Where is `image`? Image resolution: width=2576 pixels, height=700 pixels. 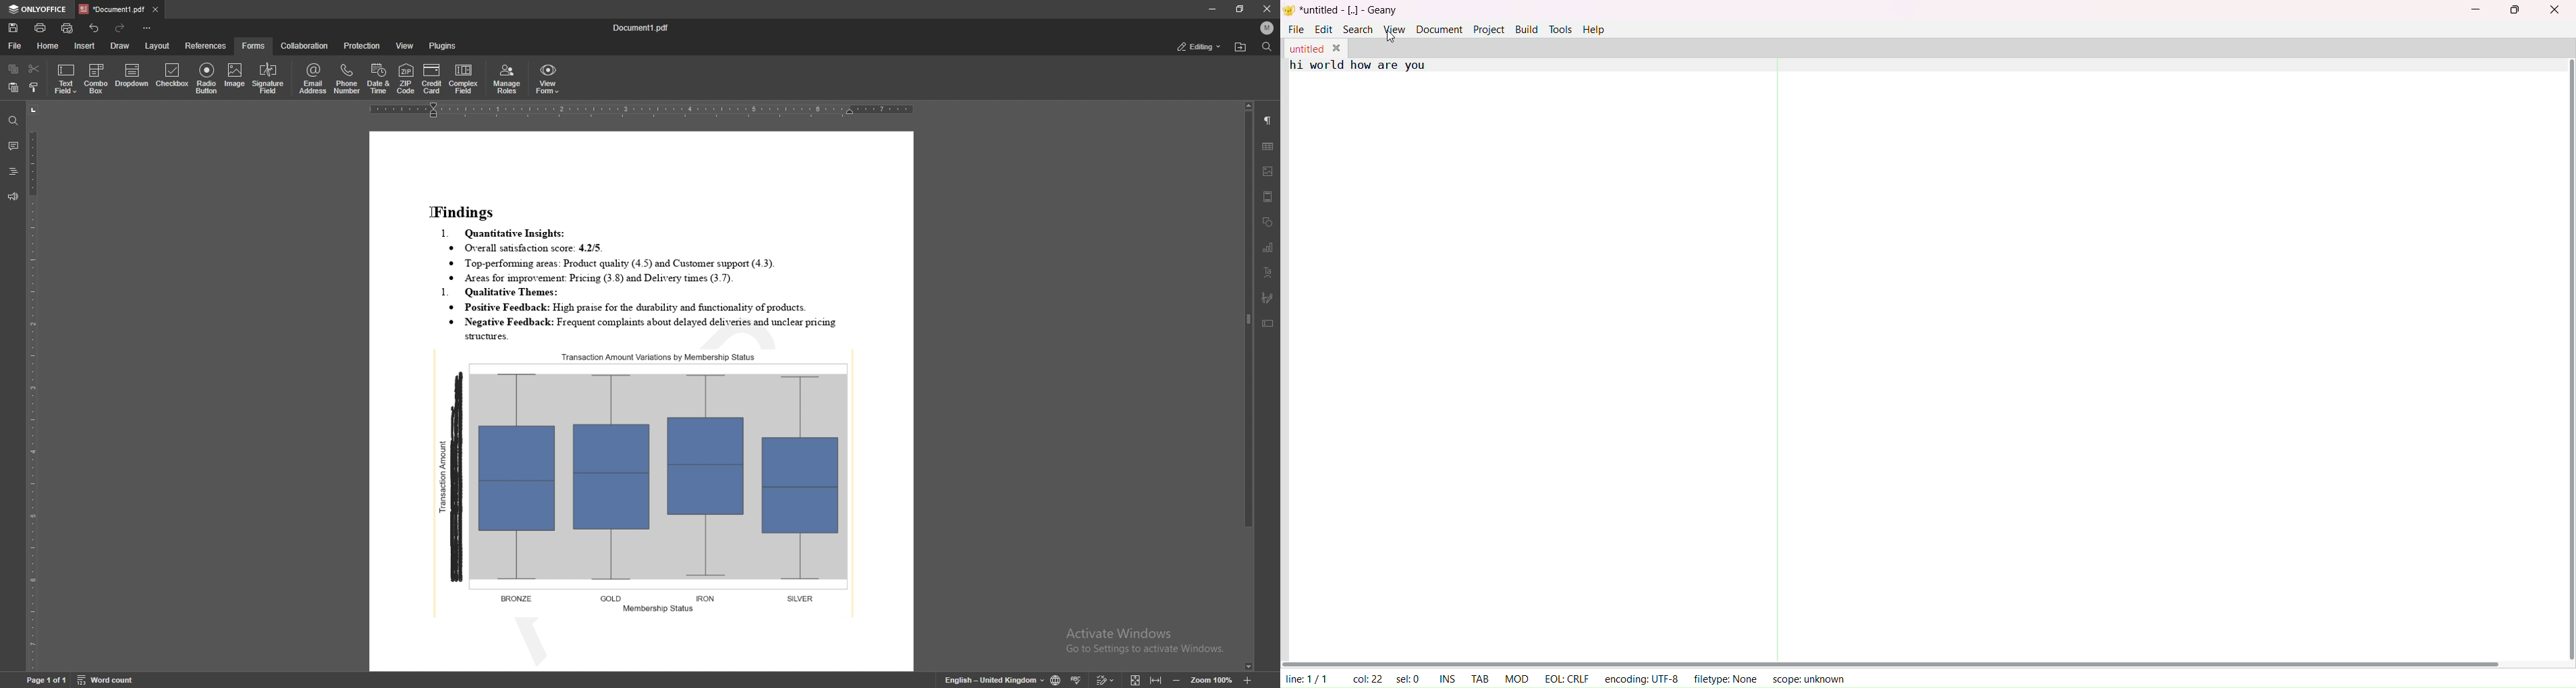
image is located at coordinates (1268, 171).